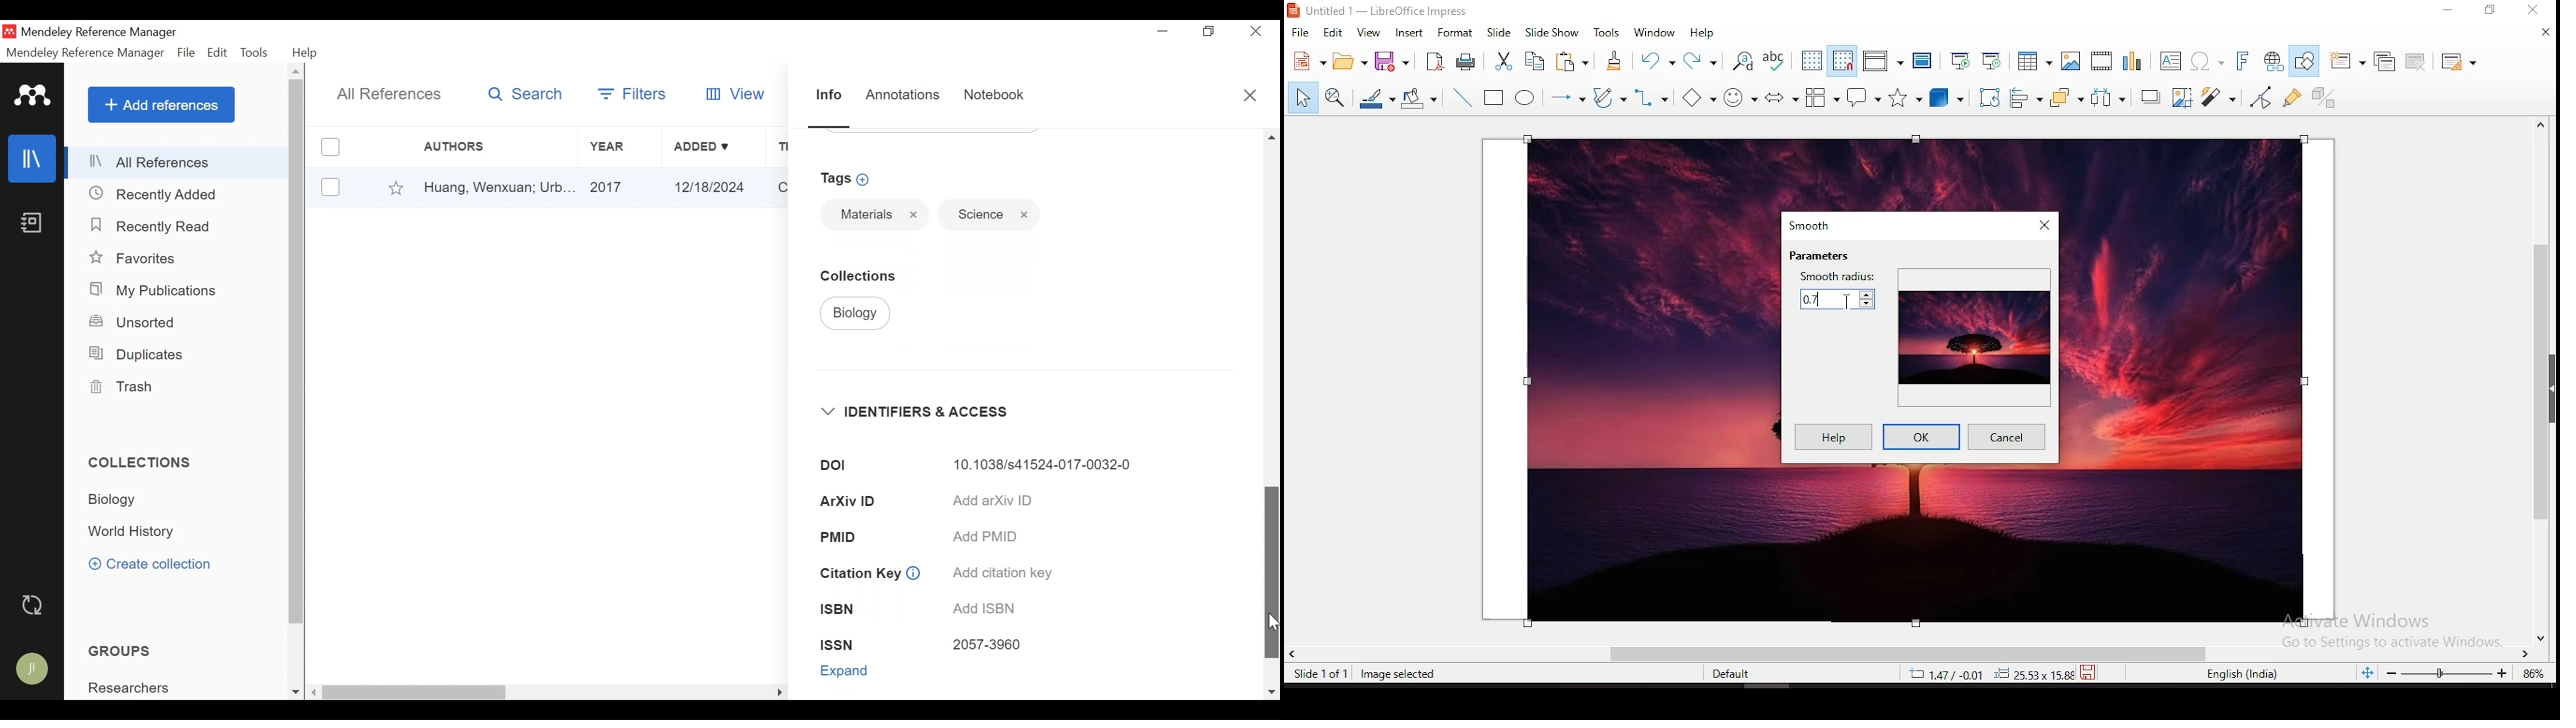 The image size is (2576, 728). What do you see at coordinates (621, 188) in the screenshot?
I see `2017` at bounding box center [621, 188].